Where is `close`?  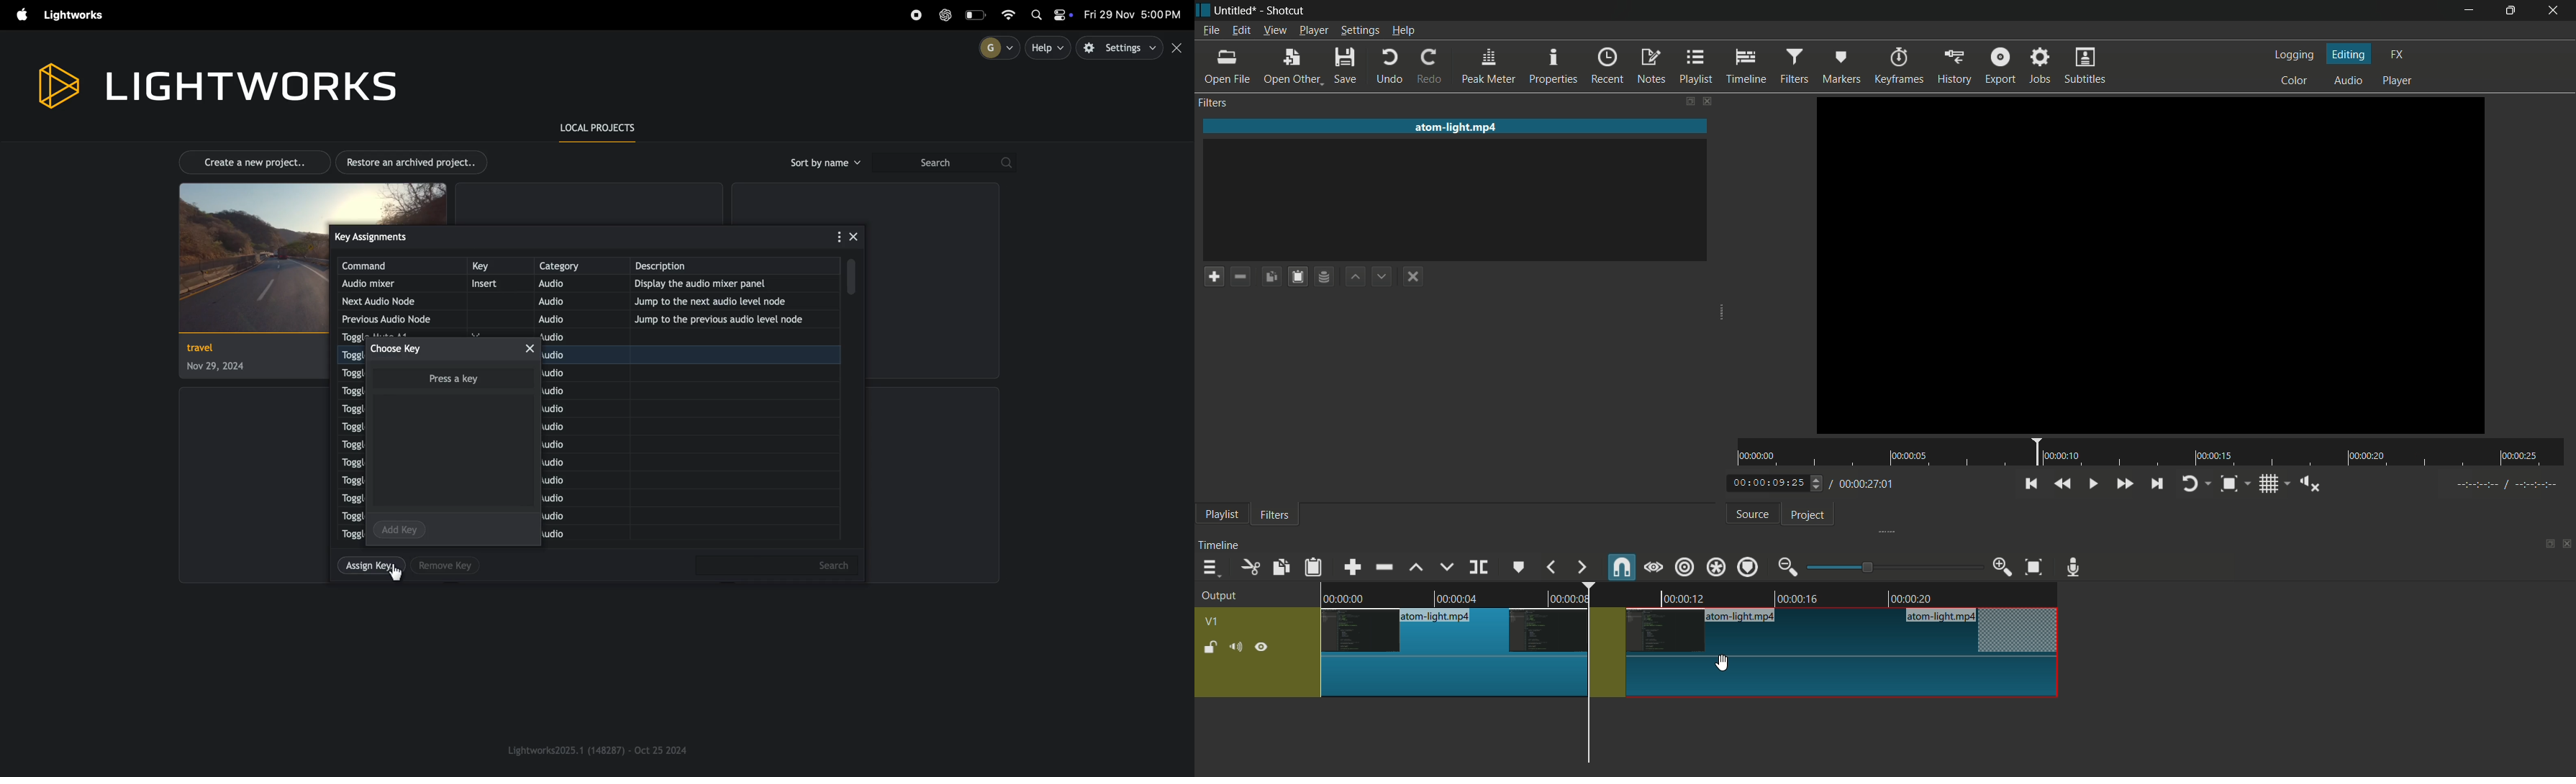 close is located at coordinates (1179, 48).